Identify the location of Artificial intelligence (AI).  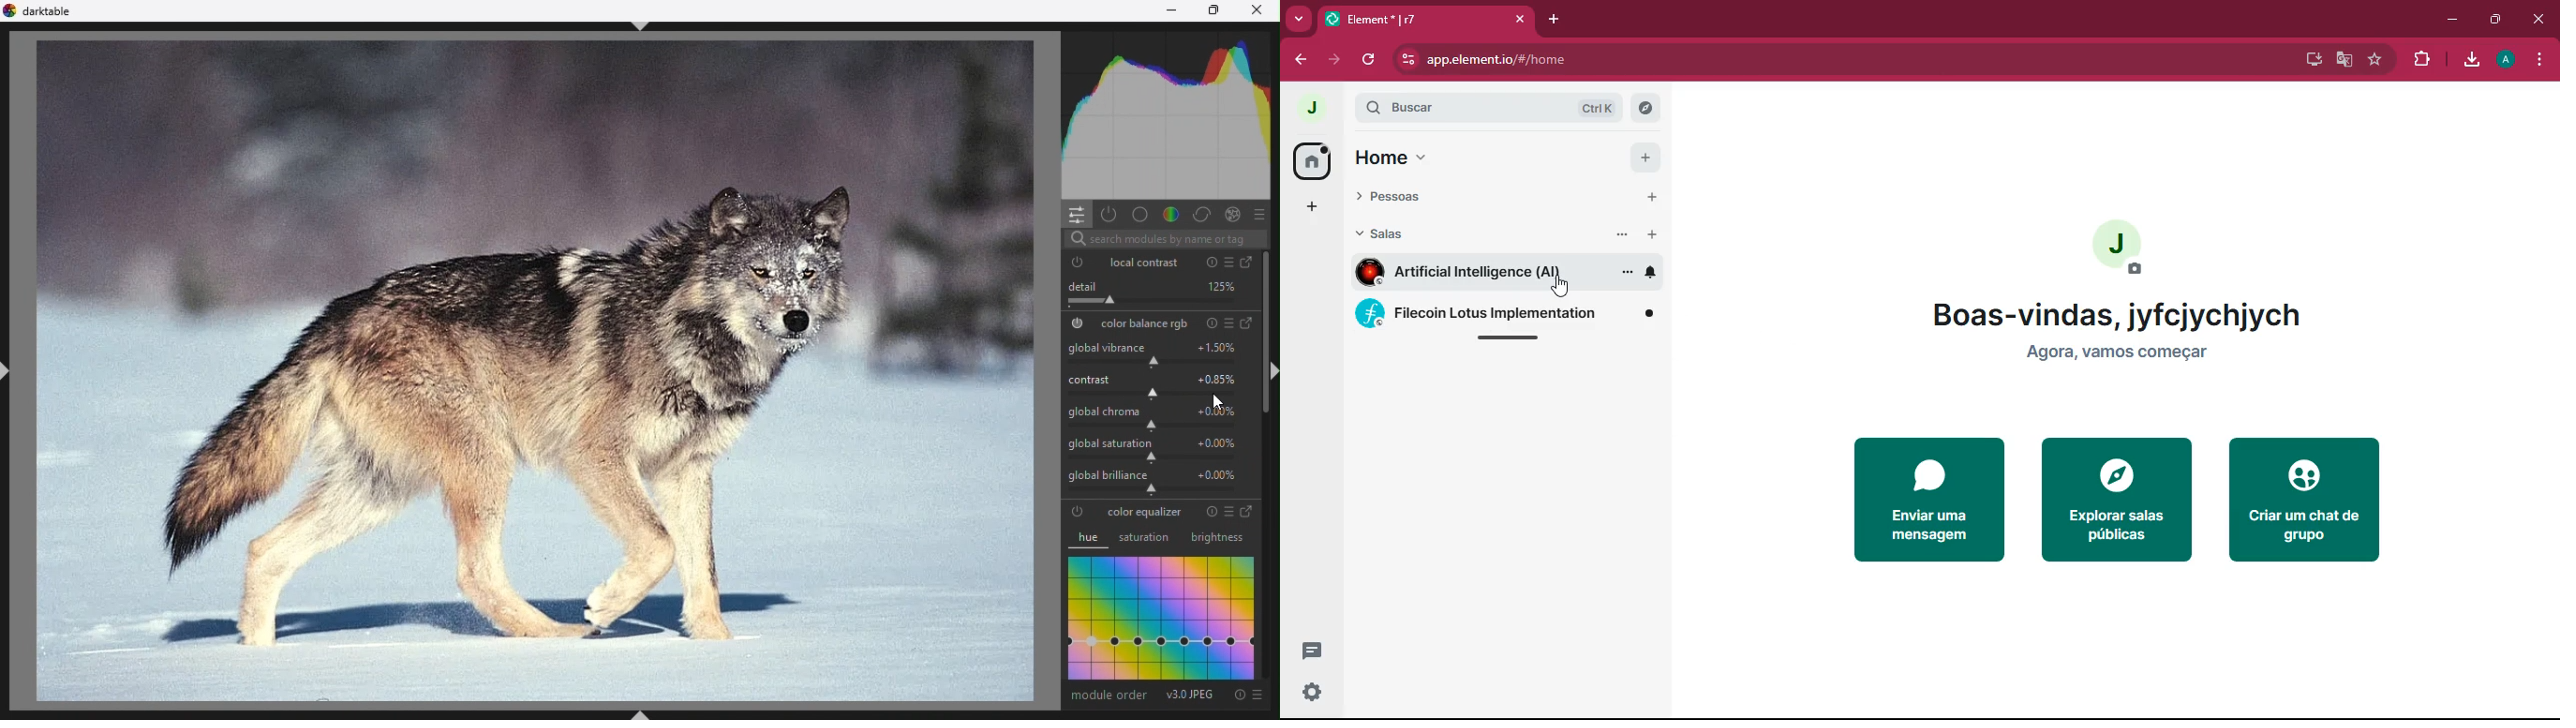
(1473, 273).